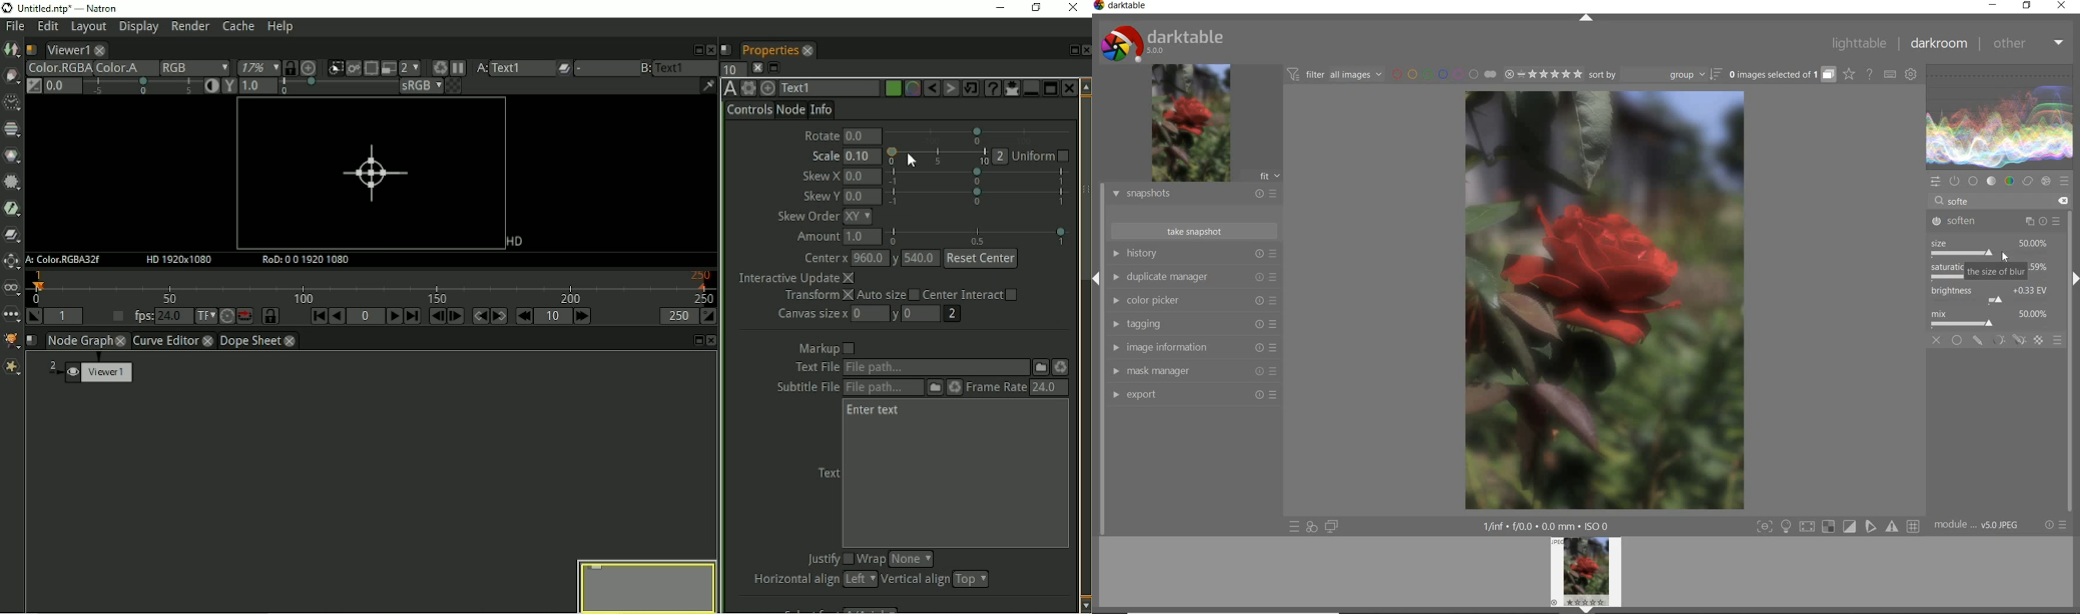 The width and height of the screenshot is (2100, 616). Describe the element at coordinates (1164, 42) in the screenshot. I see `system logo` at that location.